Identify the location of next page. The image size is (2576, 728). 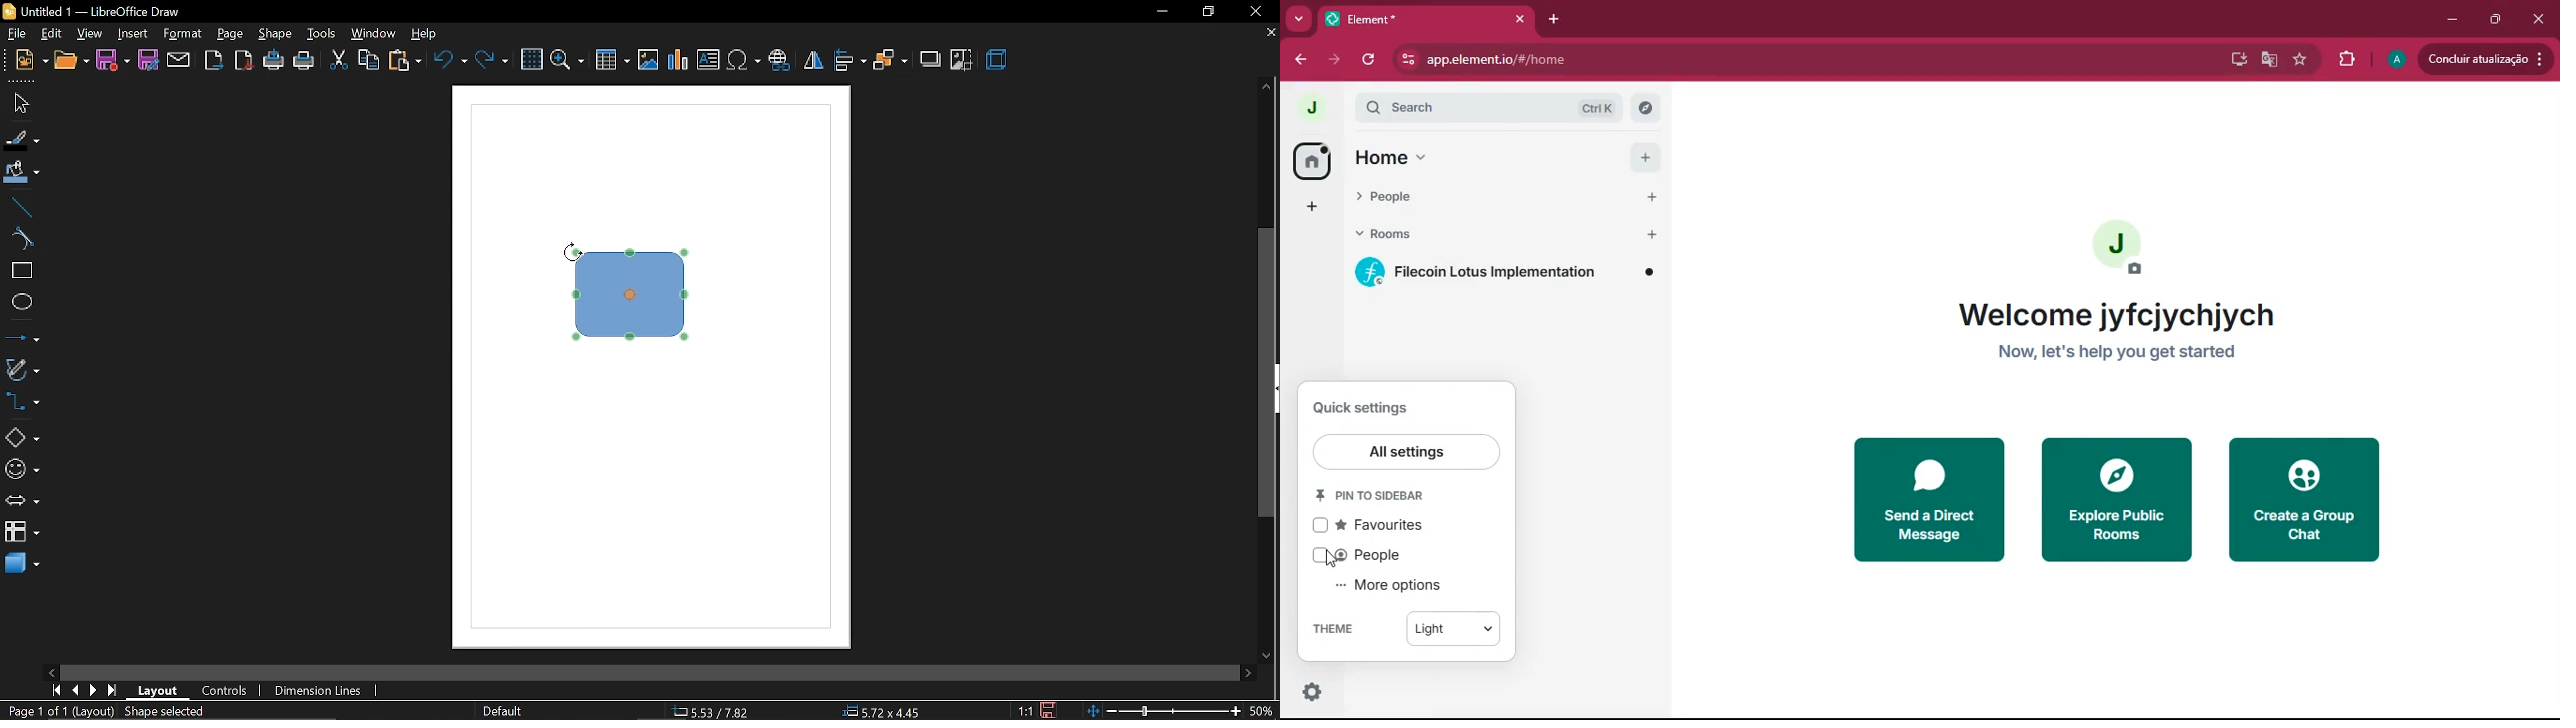
(94, 691).